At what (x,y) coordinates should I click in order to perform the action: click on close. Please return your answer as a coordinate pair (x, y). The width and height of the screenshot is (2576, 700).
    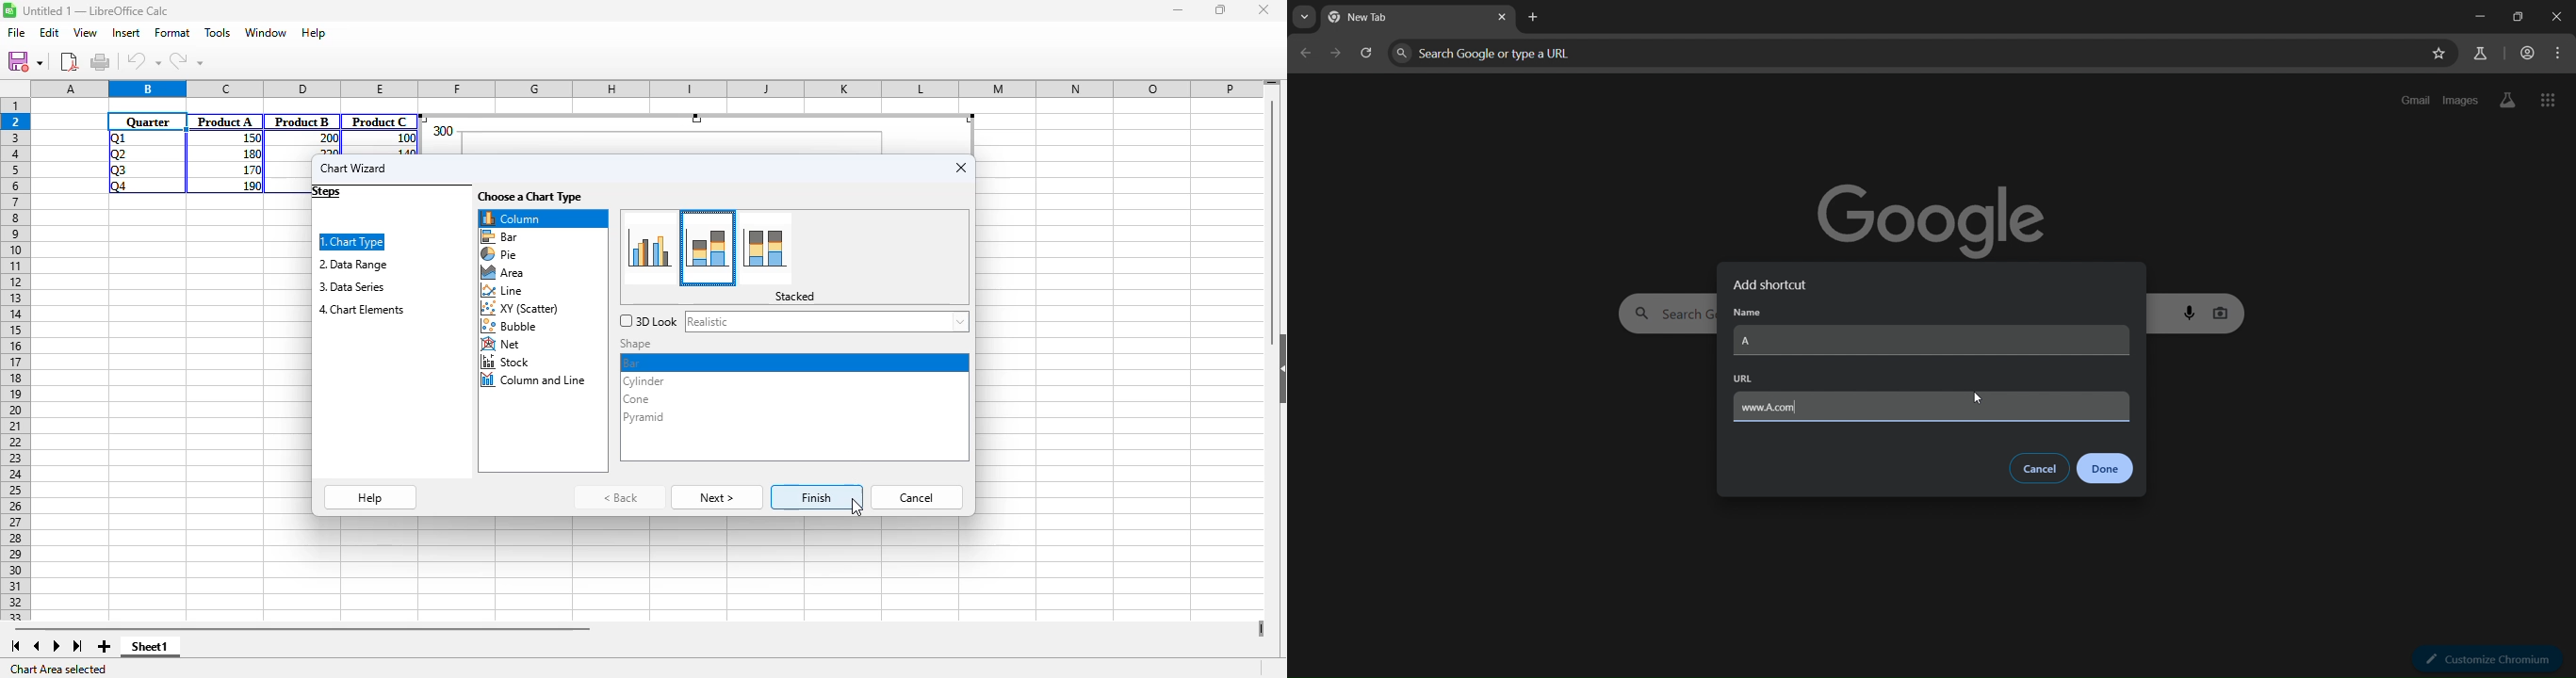
    Looking at the image, I should click on (2556, 17).